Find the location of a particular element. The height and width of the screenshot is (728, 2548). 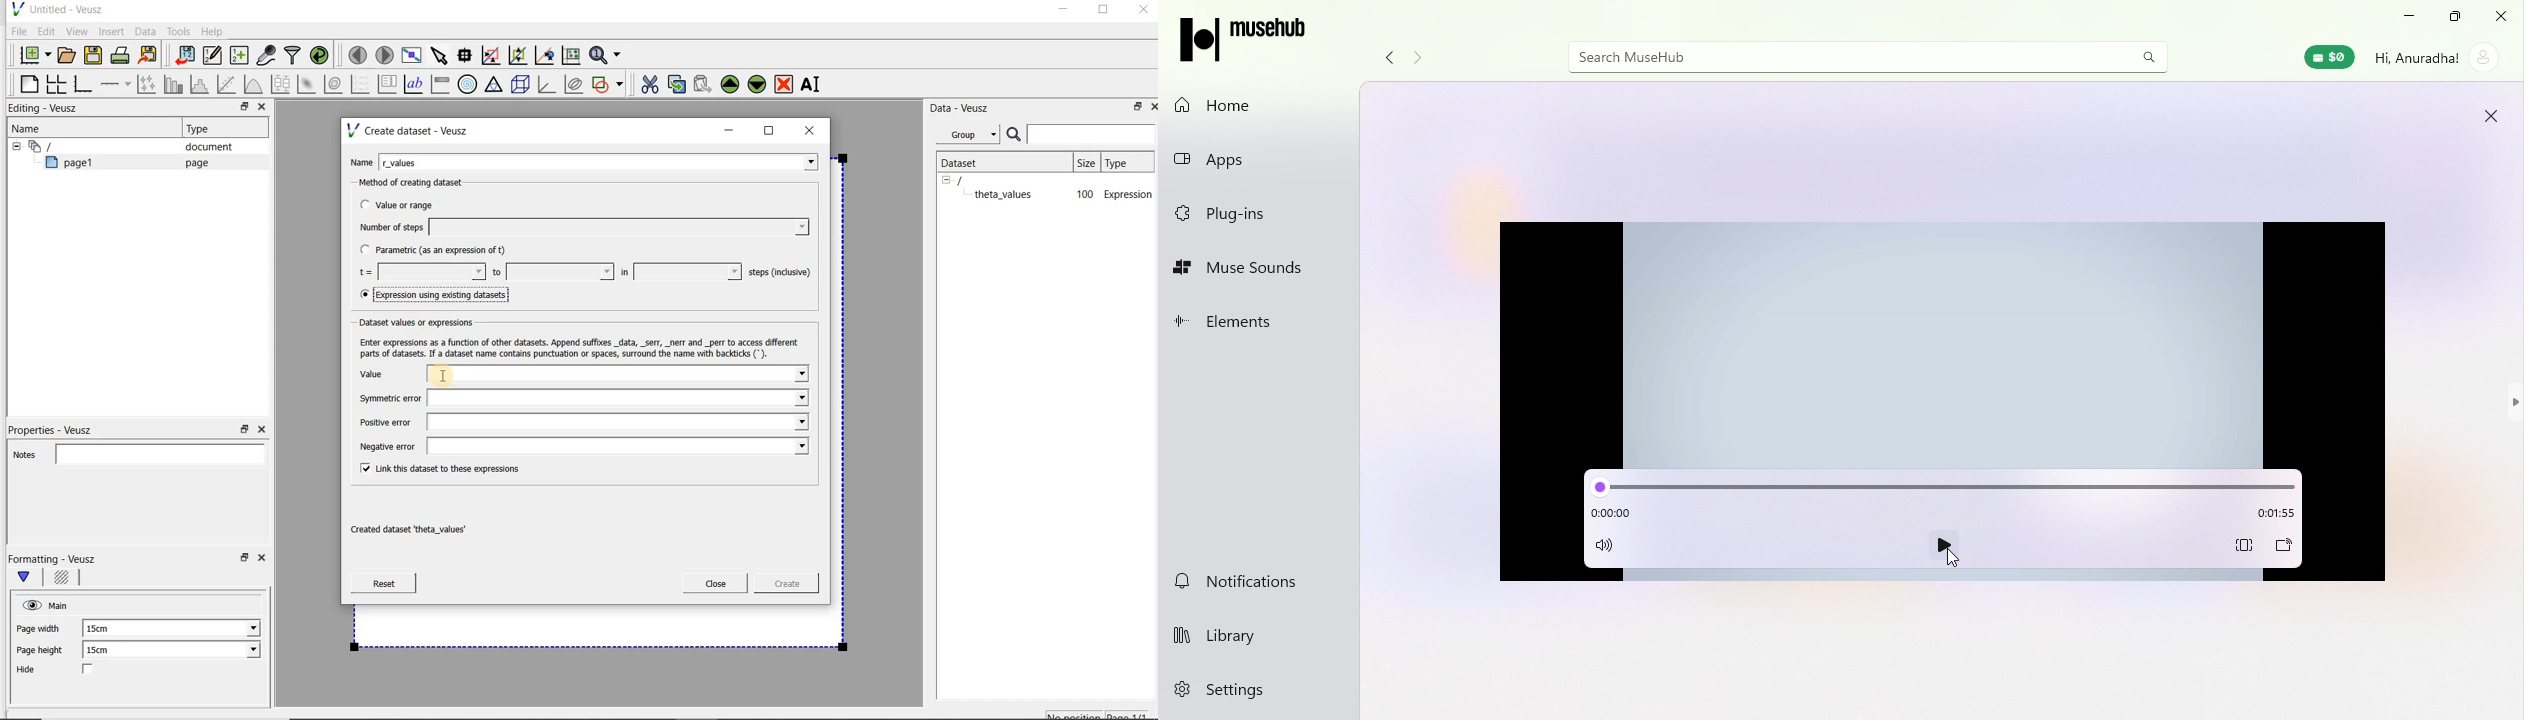

Maximize is located at coordinates (2453, 17).